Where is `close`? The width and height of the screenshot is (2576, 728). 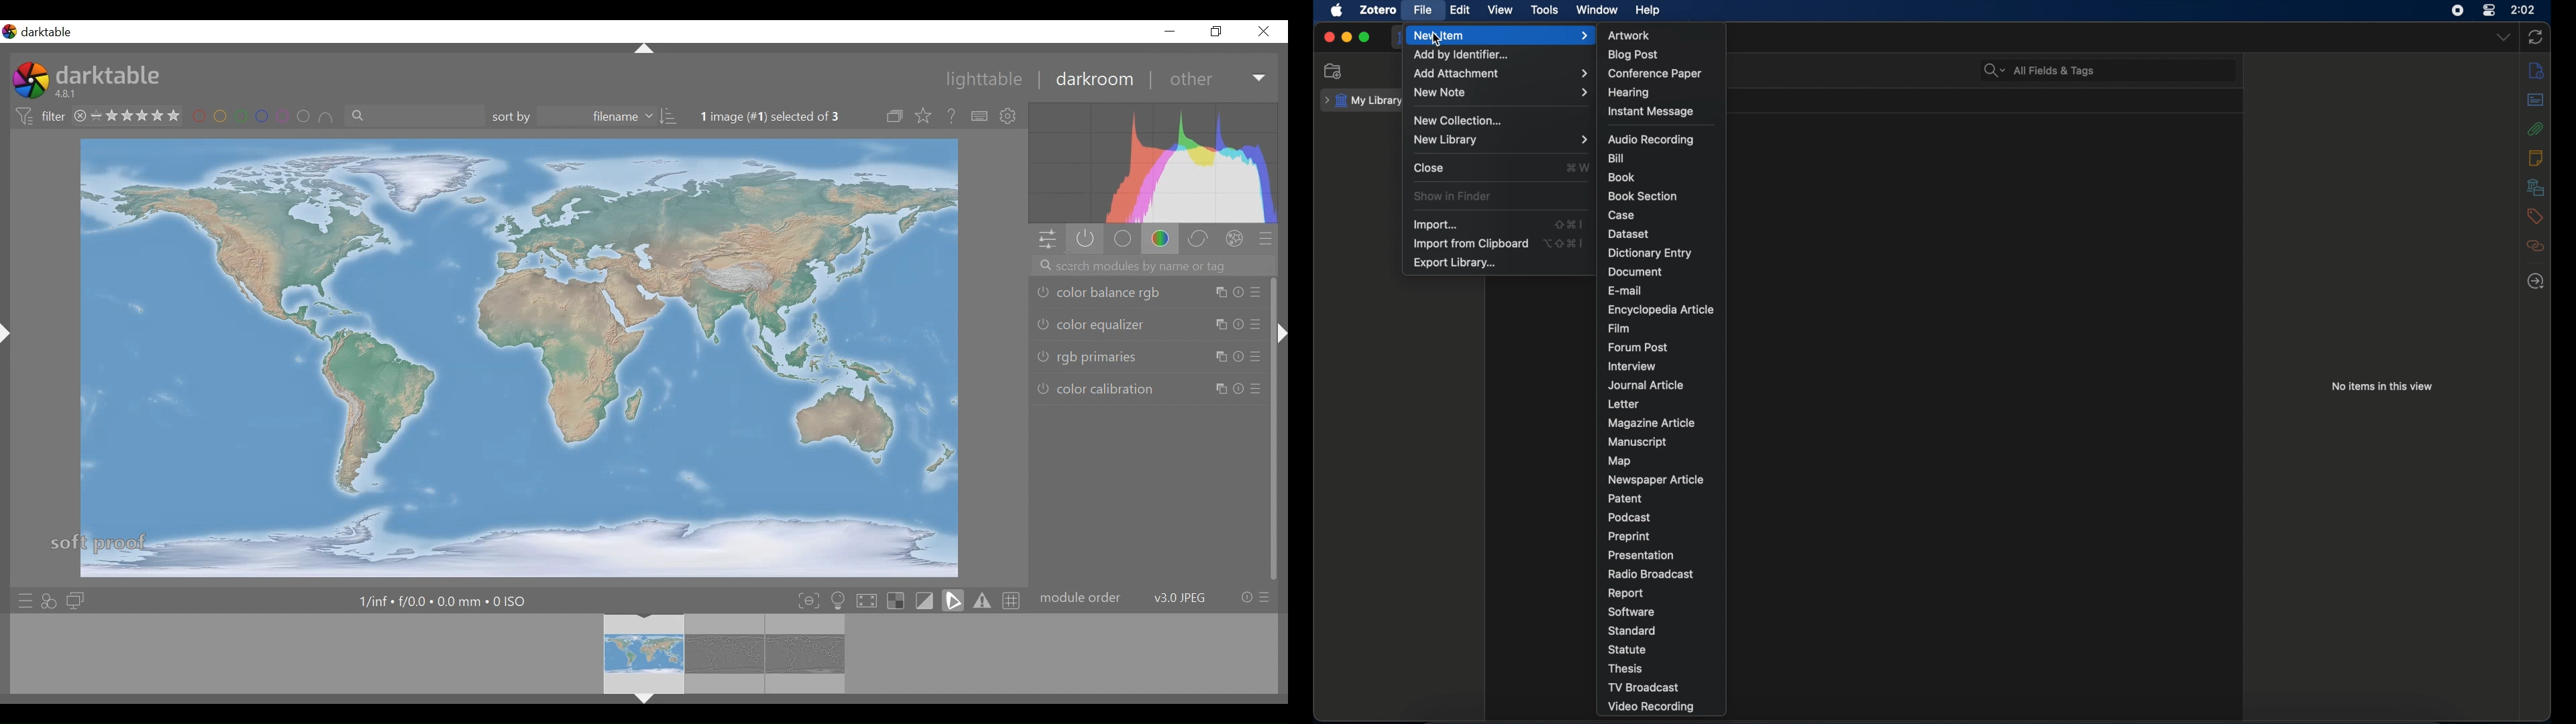 close is located at coordinates (1266, 32).